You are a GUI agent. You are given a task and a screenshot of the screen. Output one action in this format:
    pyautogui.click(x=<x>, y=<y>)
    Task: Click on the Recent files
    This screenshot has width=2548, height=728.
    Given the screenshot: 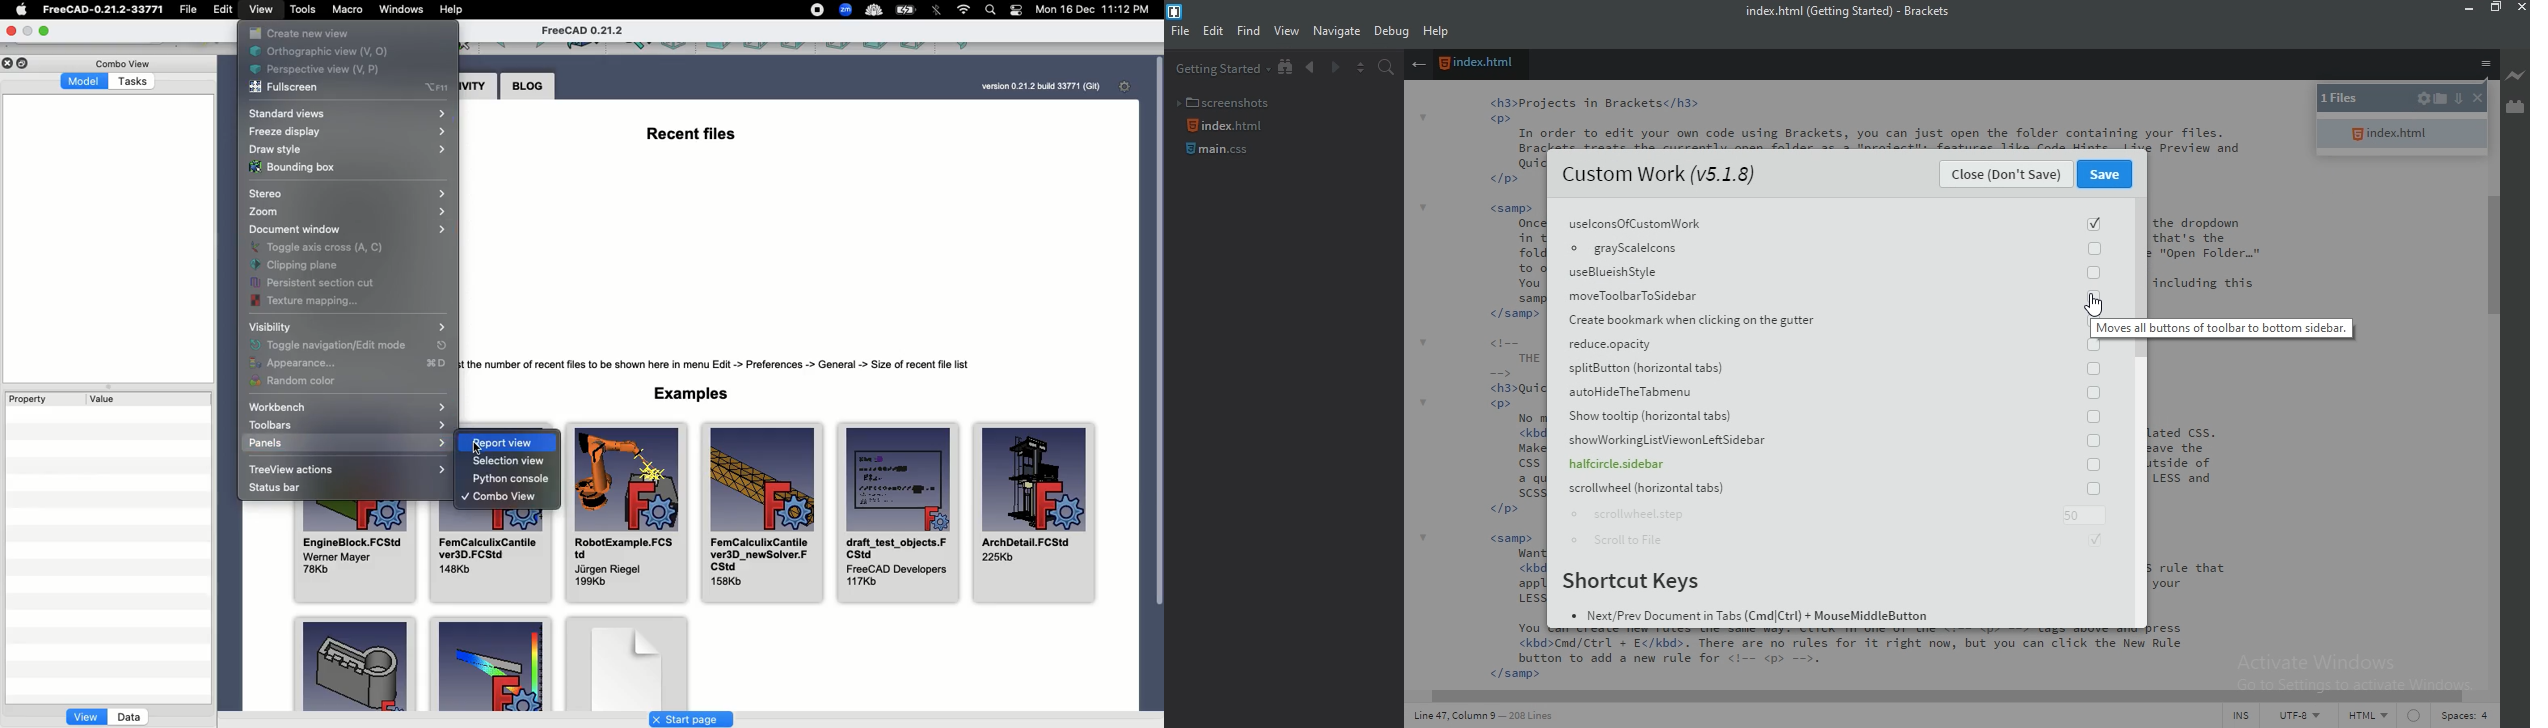 What is the action you would take?
    pyautogui.click(x=691, y=138)
    